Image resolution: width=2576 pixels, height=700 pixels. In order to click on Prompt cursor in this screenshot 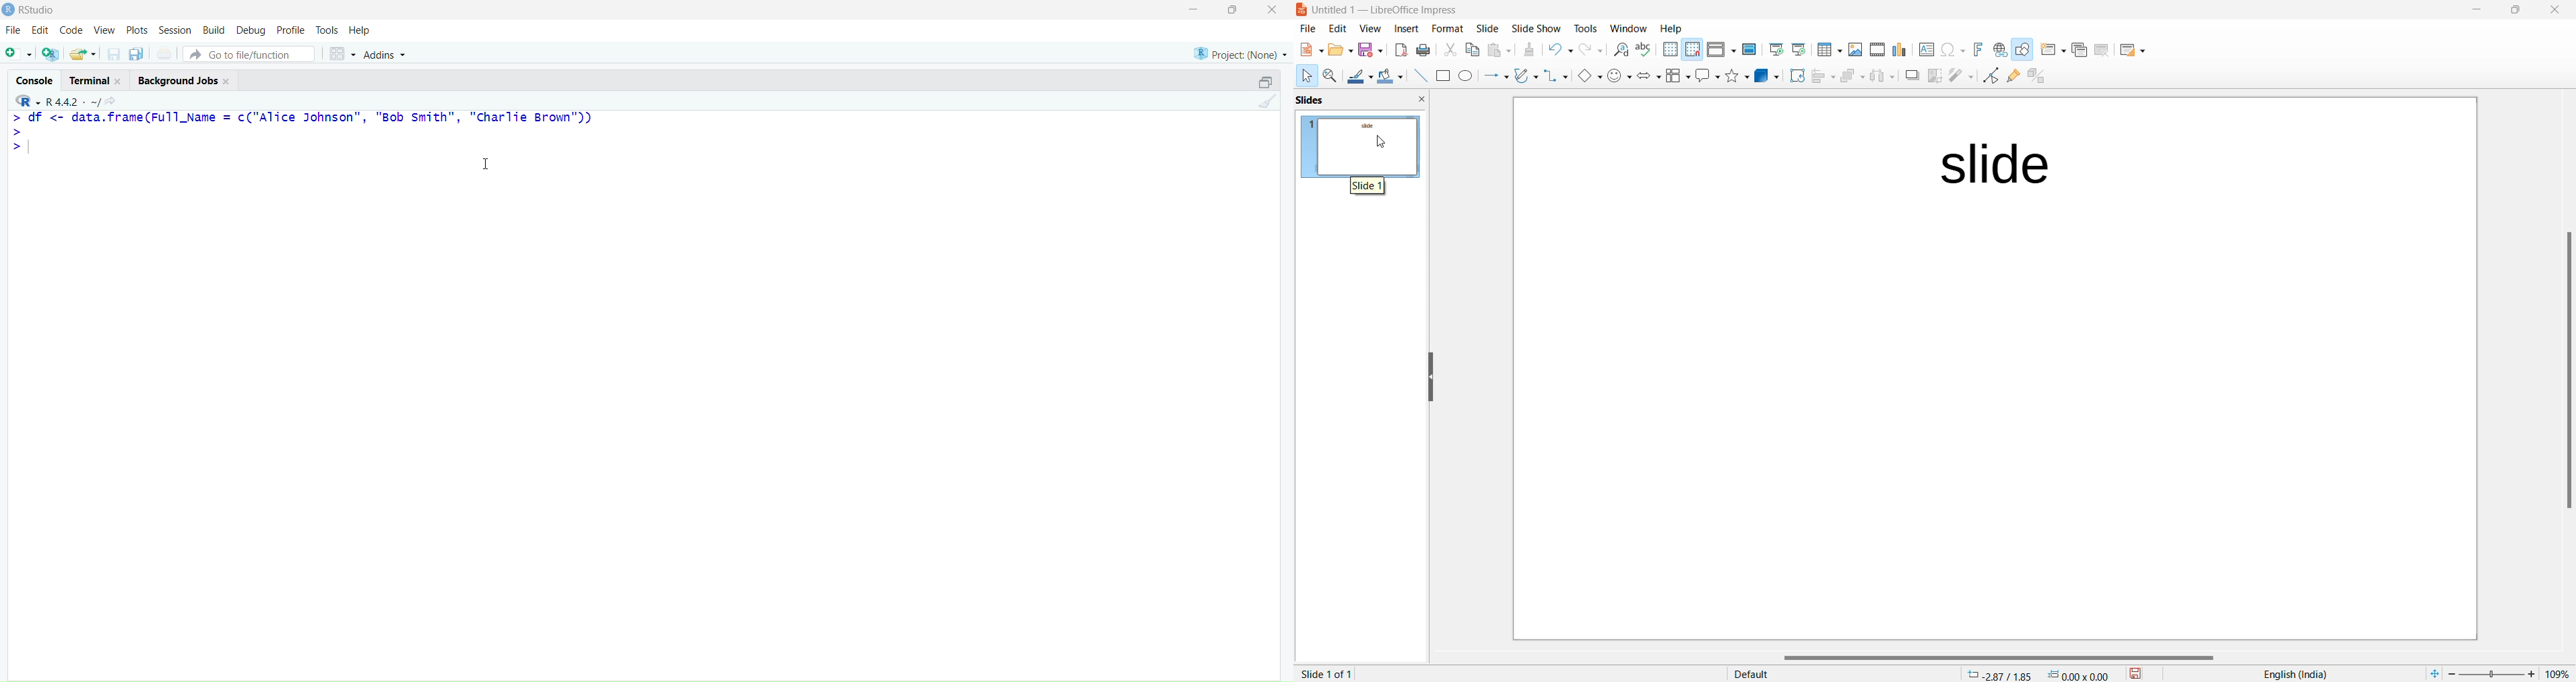, I will do `click(19, 133)`.